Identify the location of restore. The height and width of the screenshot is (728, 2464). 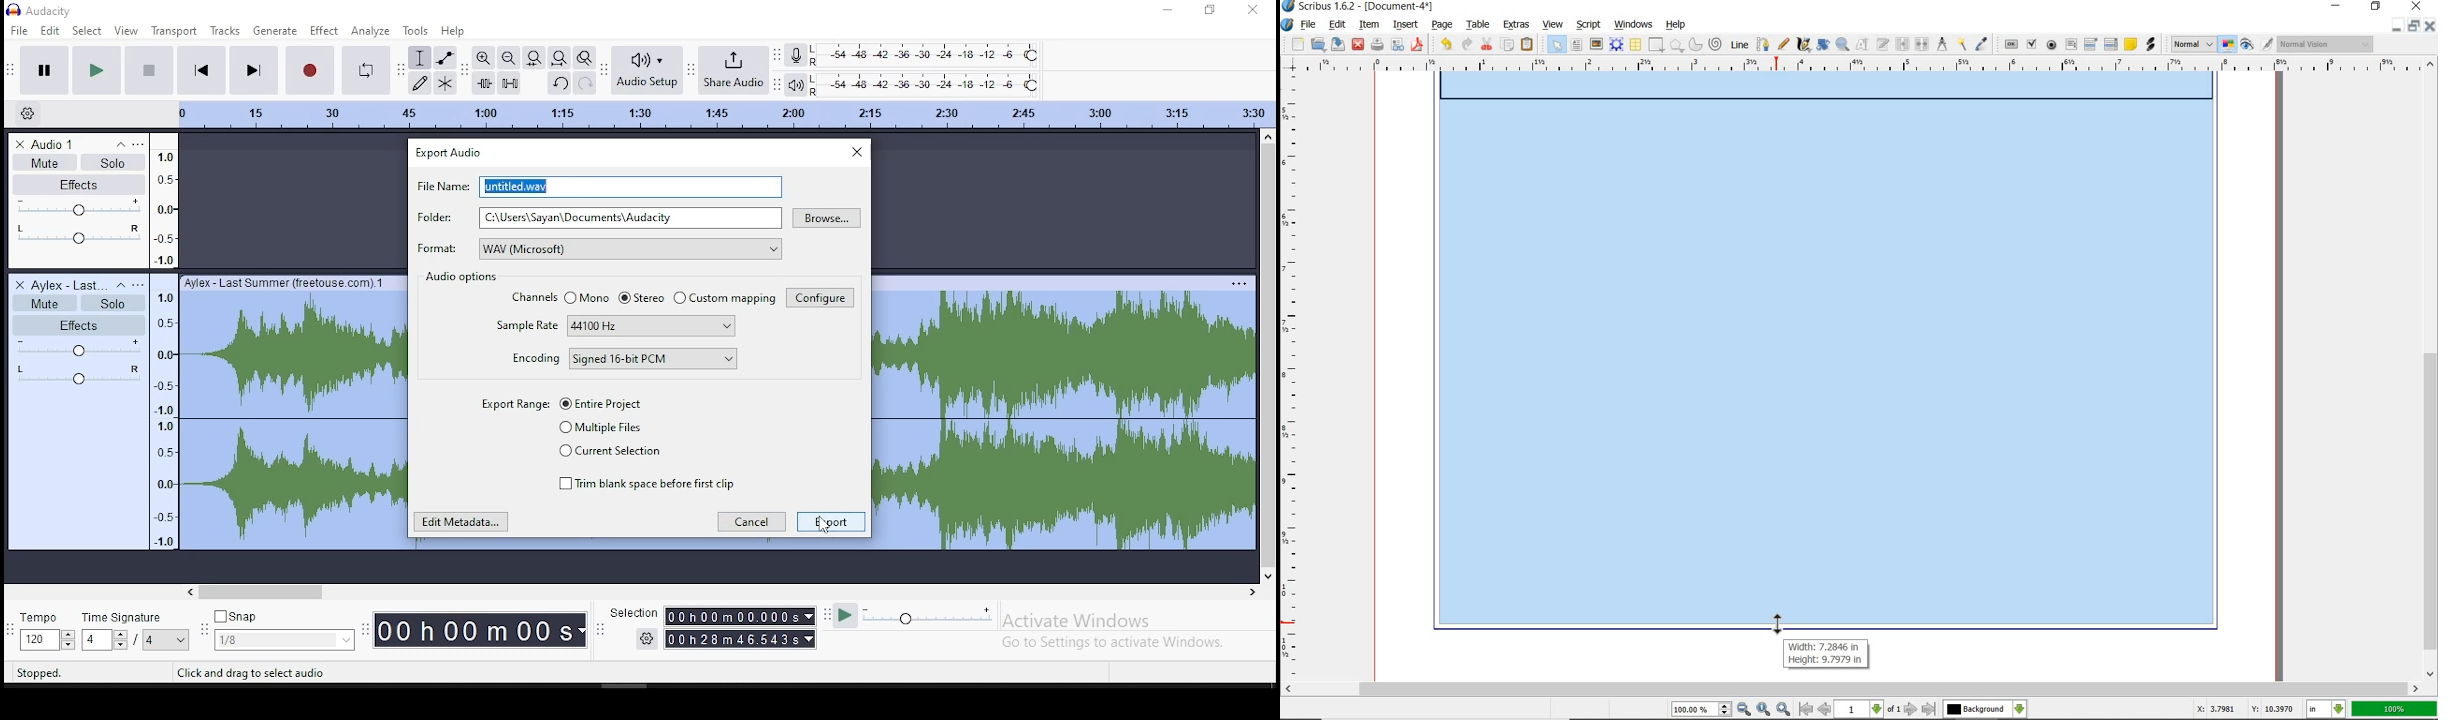
(2414, 26).